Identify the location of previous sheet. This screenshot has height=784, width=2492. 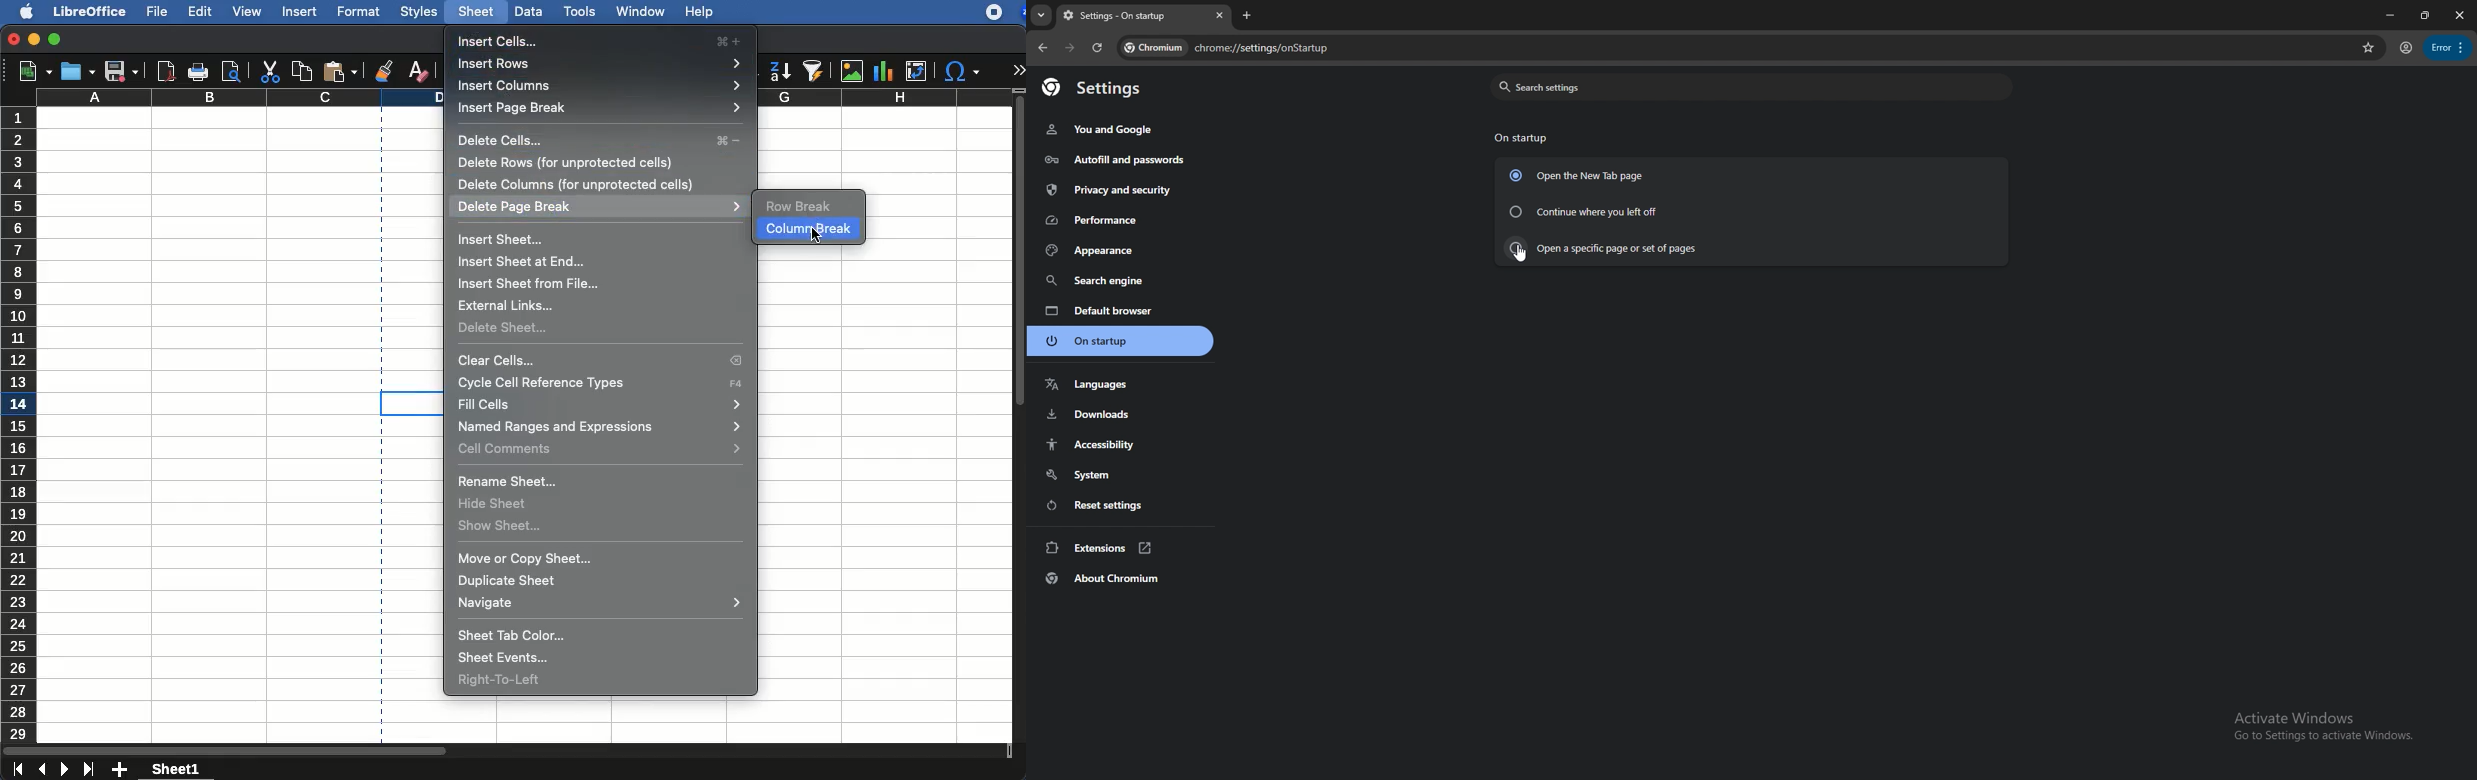
(43, 770).